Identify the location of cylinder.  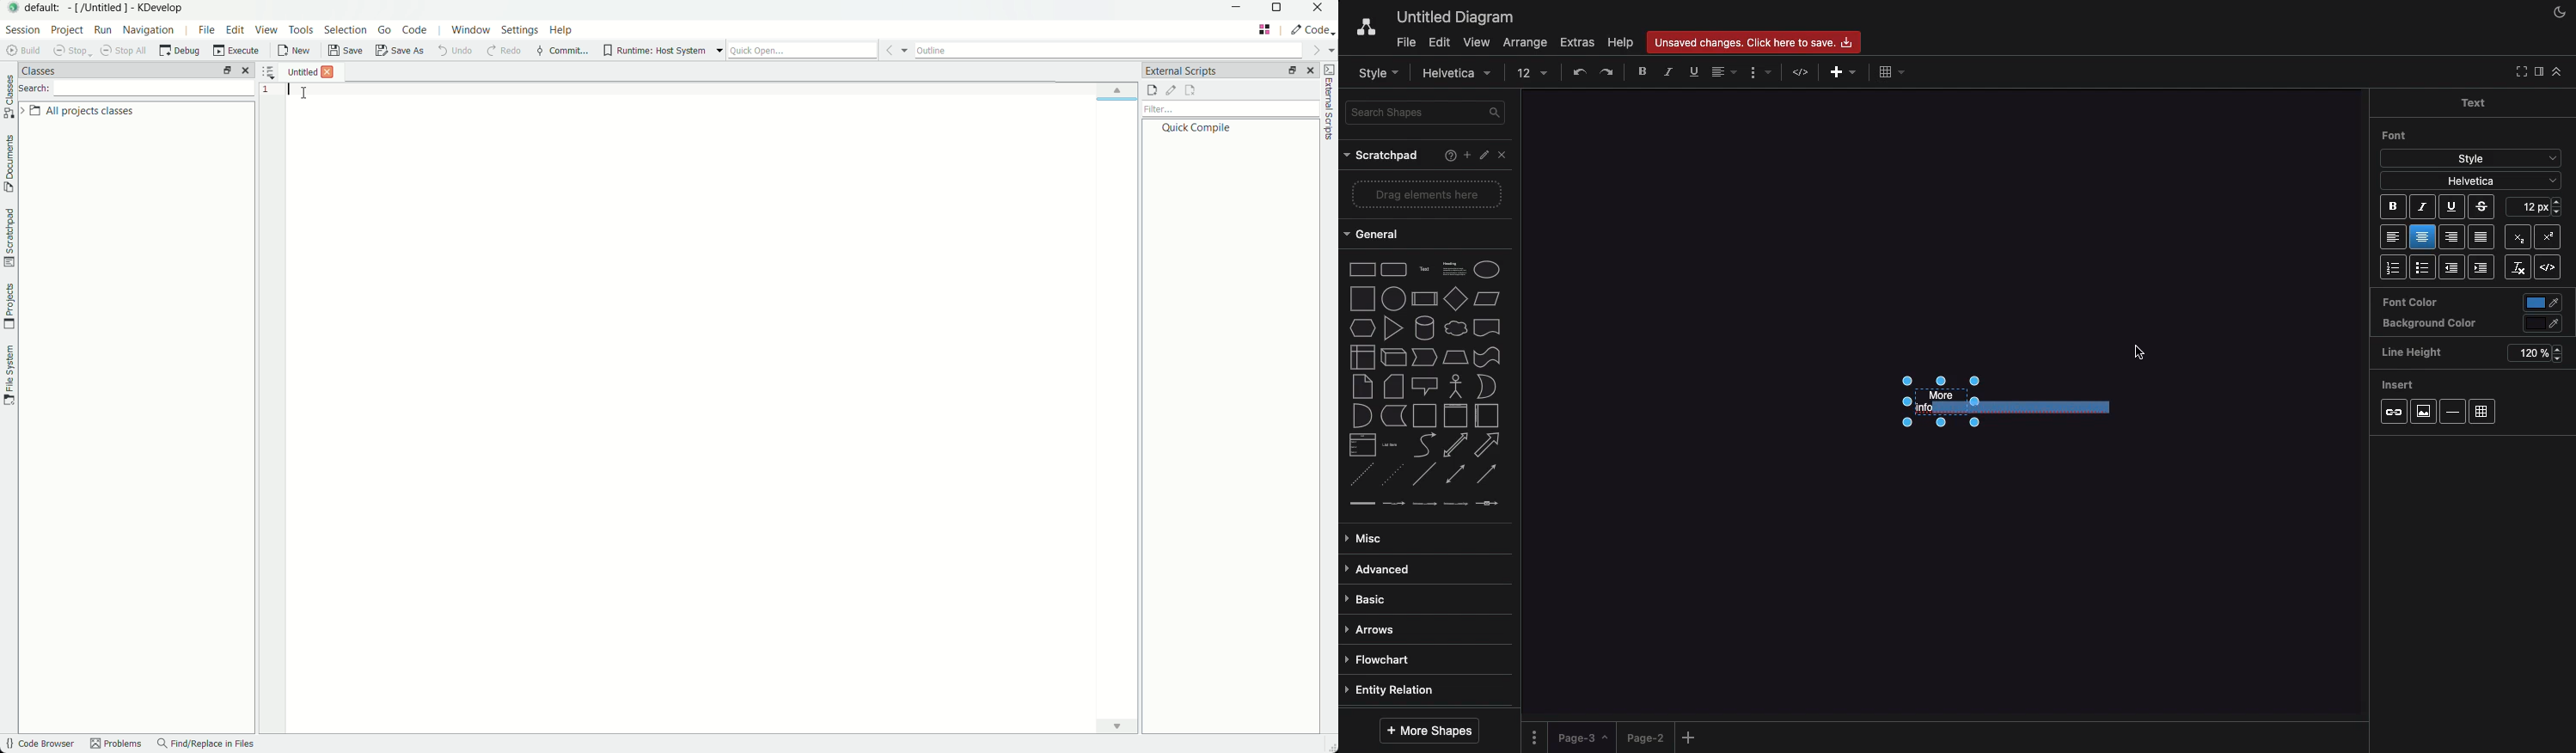
(1425, 328).